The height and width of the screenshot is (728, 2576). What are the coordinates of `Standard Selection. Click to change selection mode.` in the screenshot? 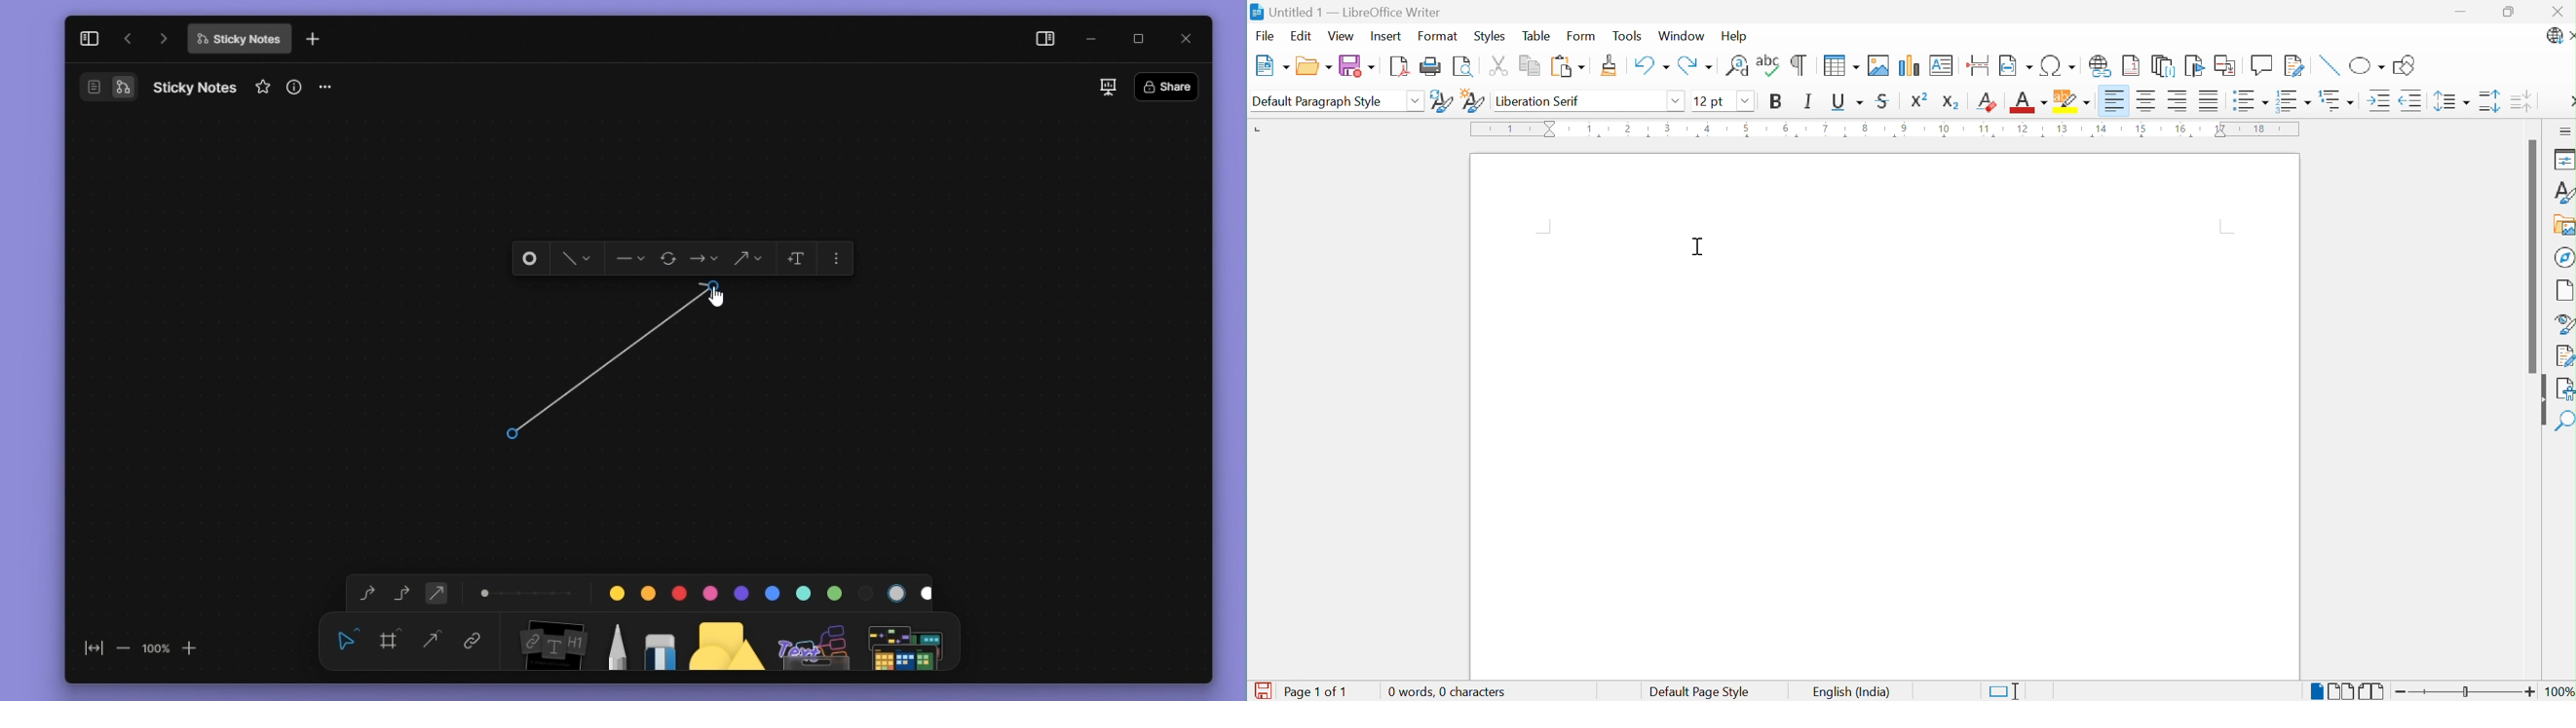 It's located at (2005, 689).